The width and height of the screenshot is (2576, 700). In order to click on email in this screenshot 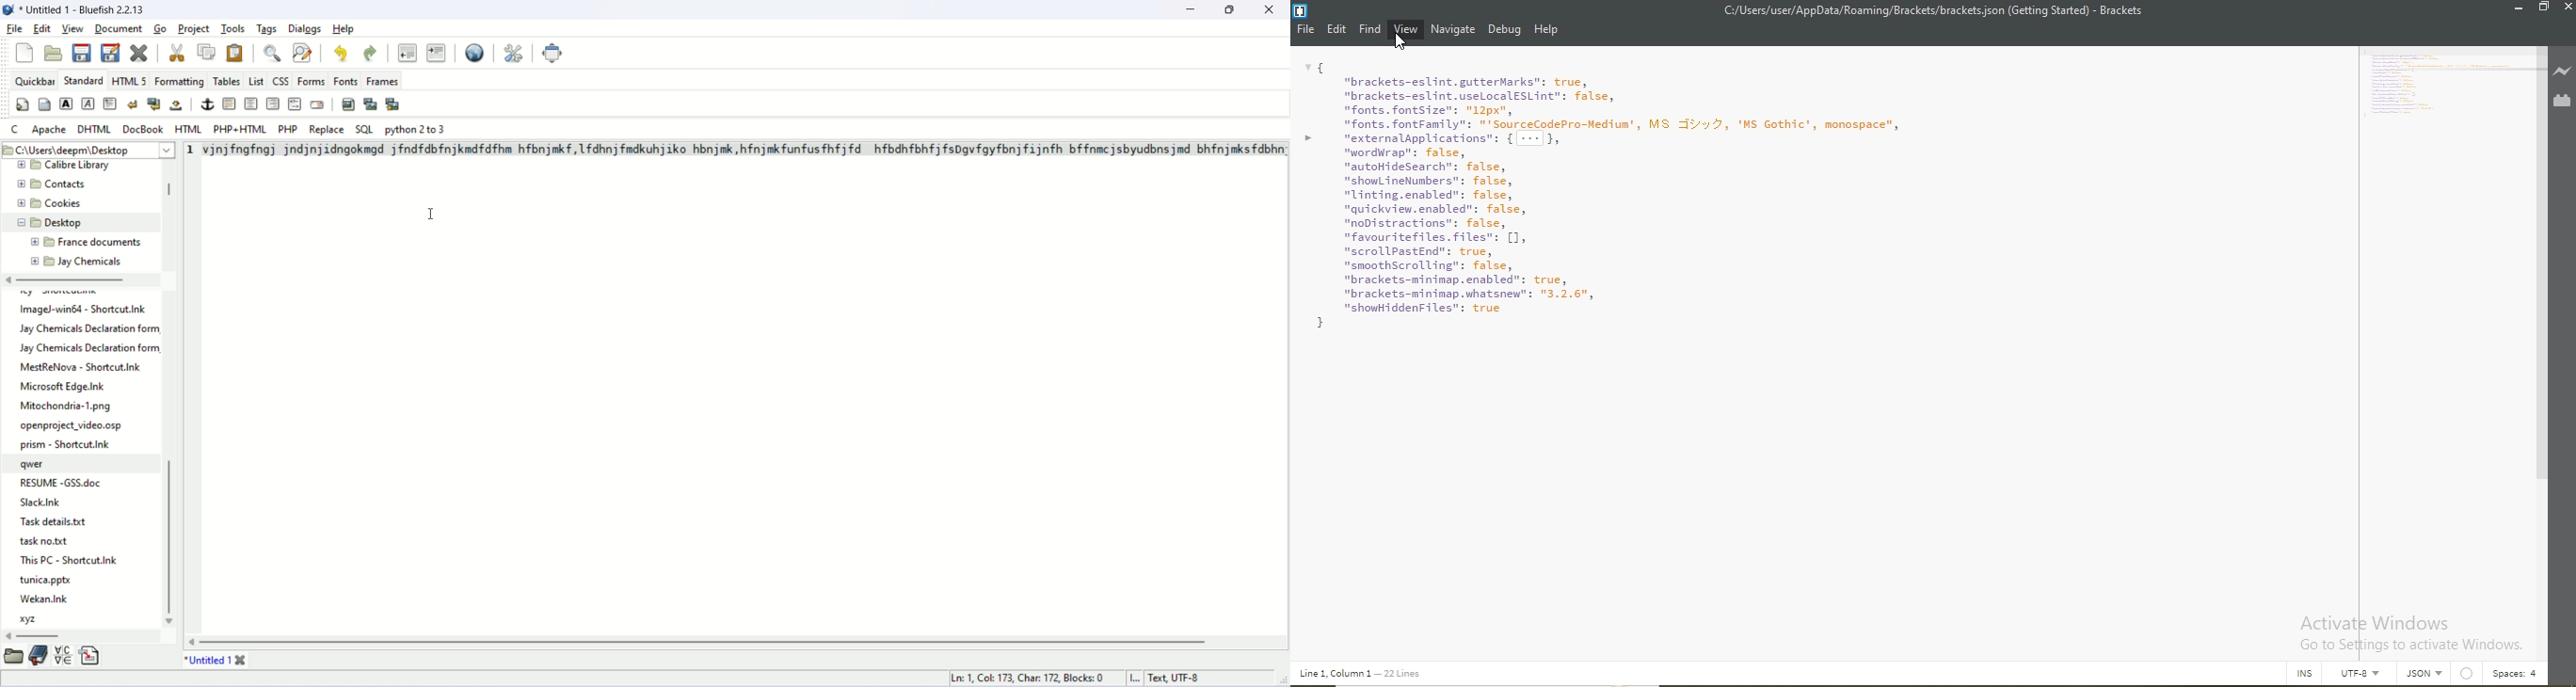, I will do `click(317, 104)`.